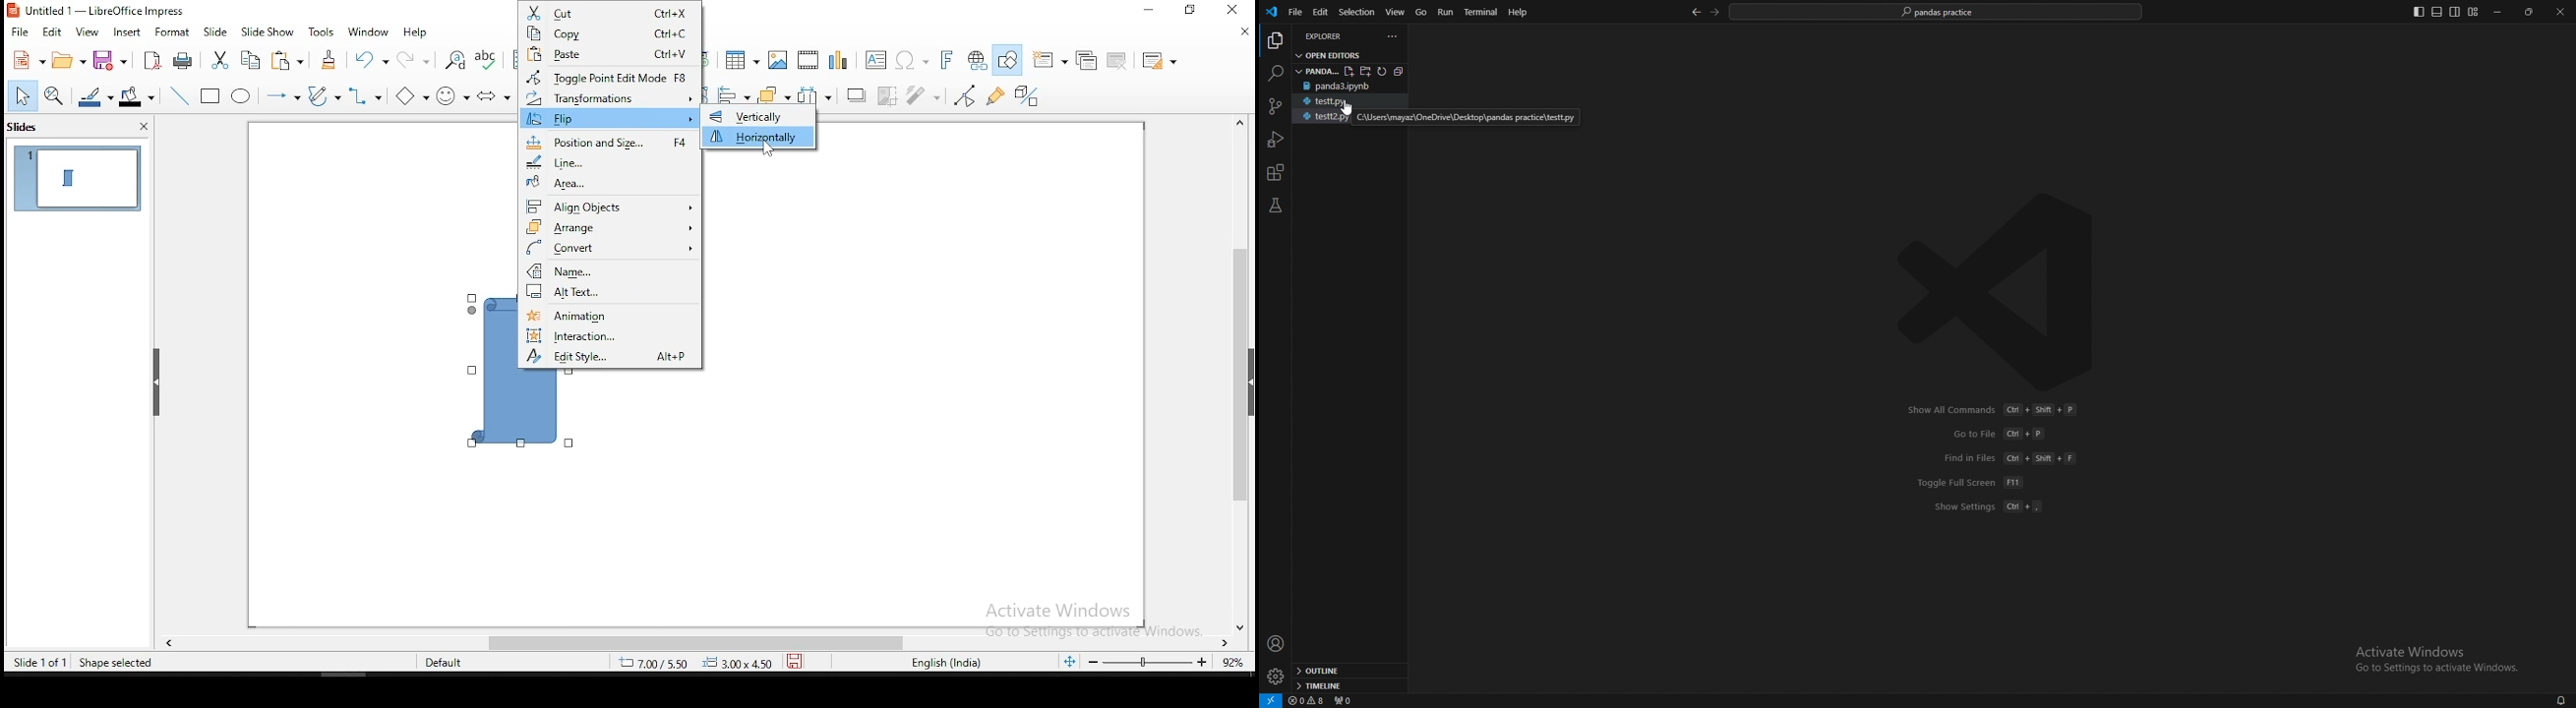  Describe the element at coordinates (23, 95) in the screenshot. I see `select tool` at that location.